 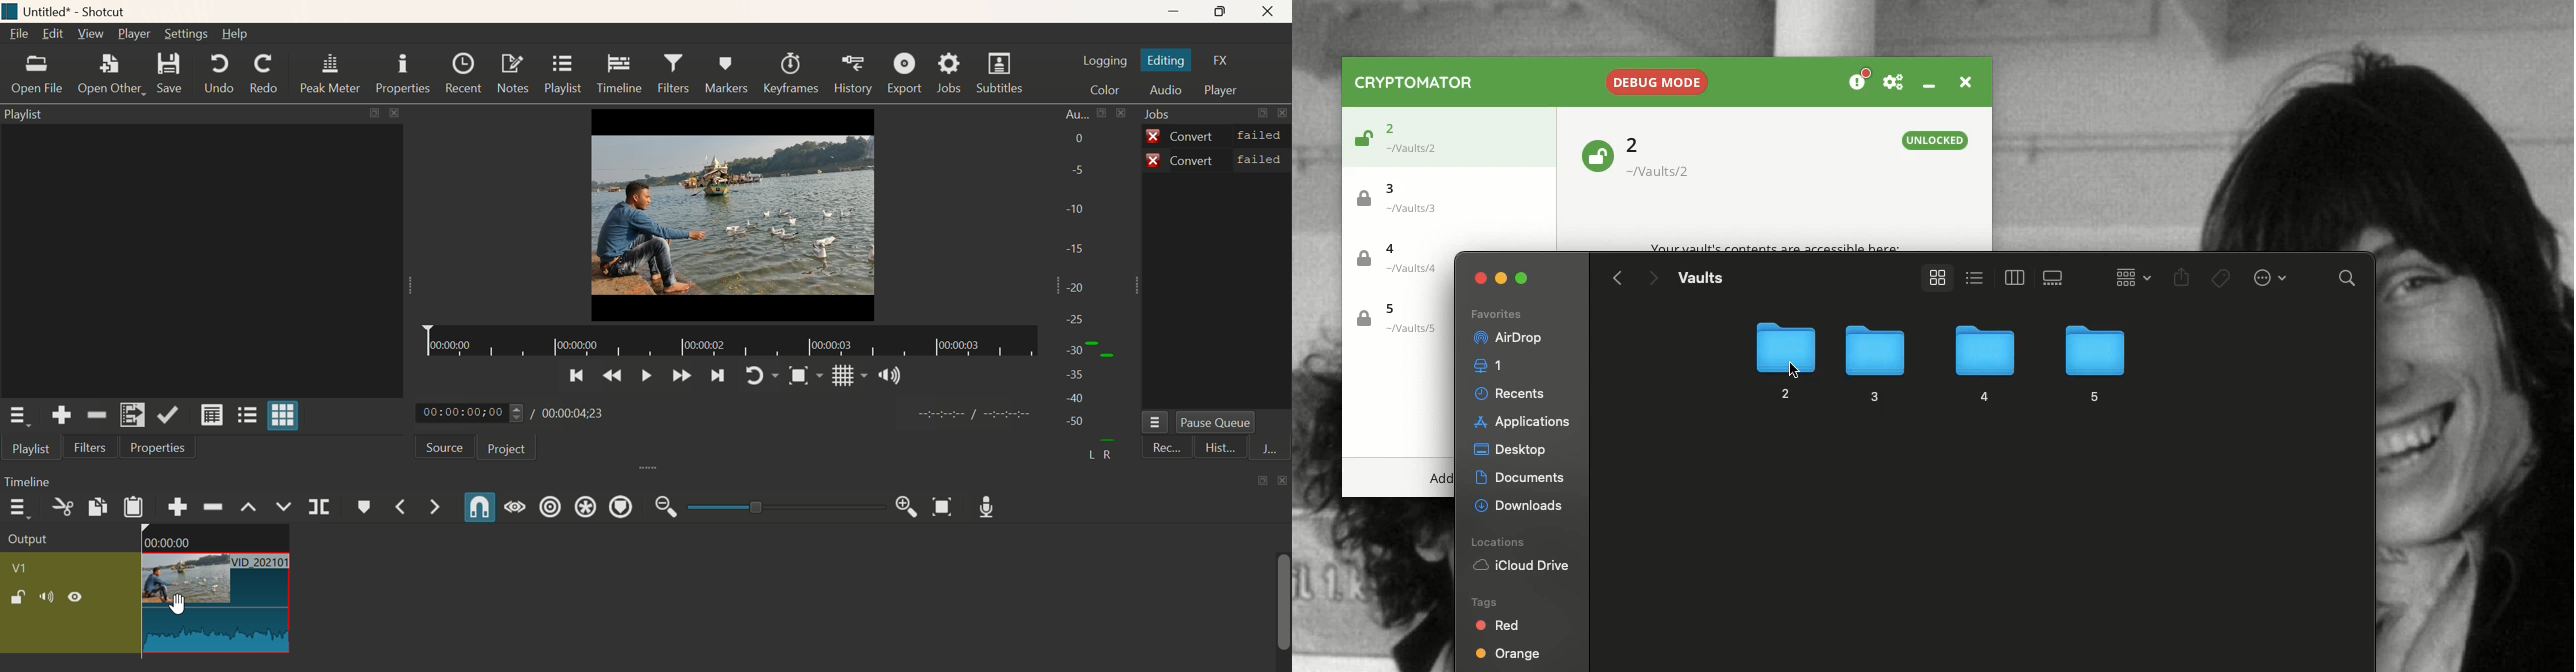 What do you see at coordinates (613, 378) in the screenshot?
I see `Previous` at bounding box center [613, 378].